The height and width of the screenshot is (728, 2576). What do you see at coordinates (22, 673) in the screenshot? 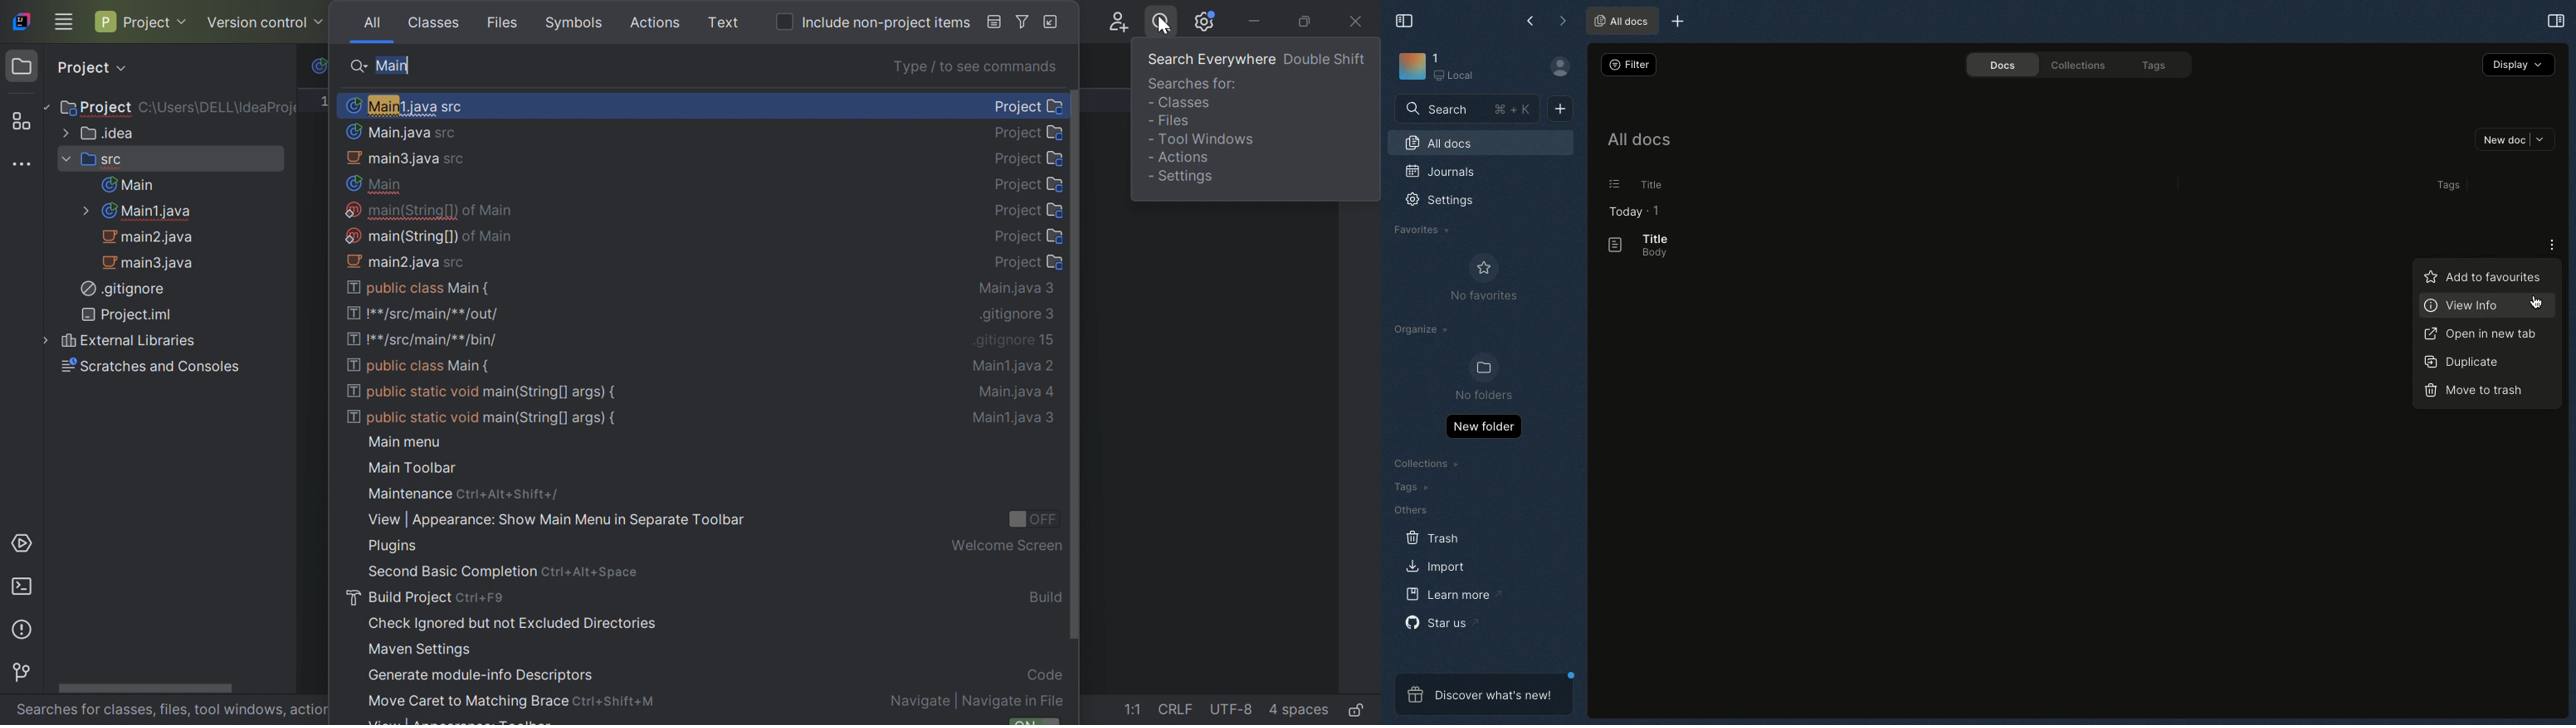
I see `Version Control` at bounding box center [22, 673].